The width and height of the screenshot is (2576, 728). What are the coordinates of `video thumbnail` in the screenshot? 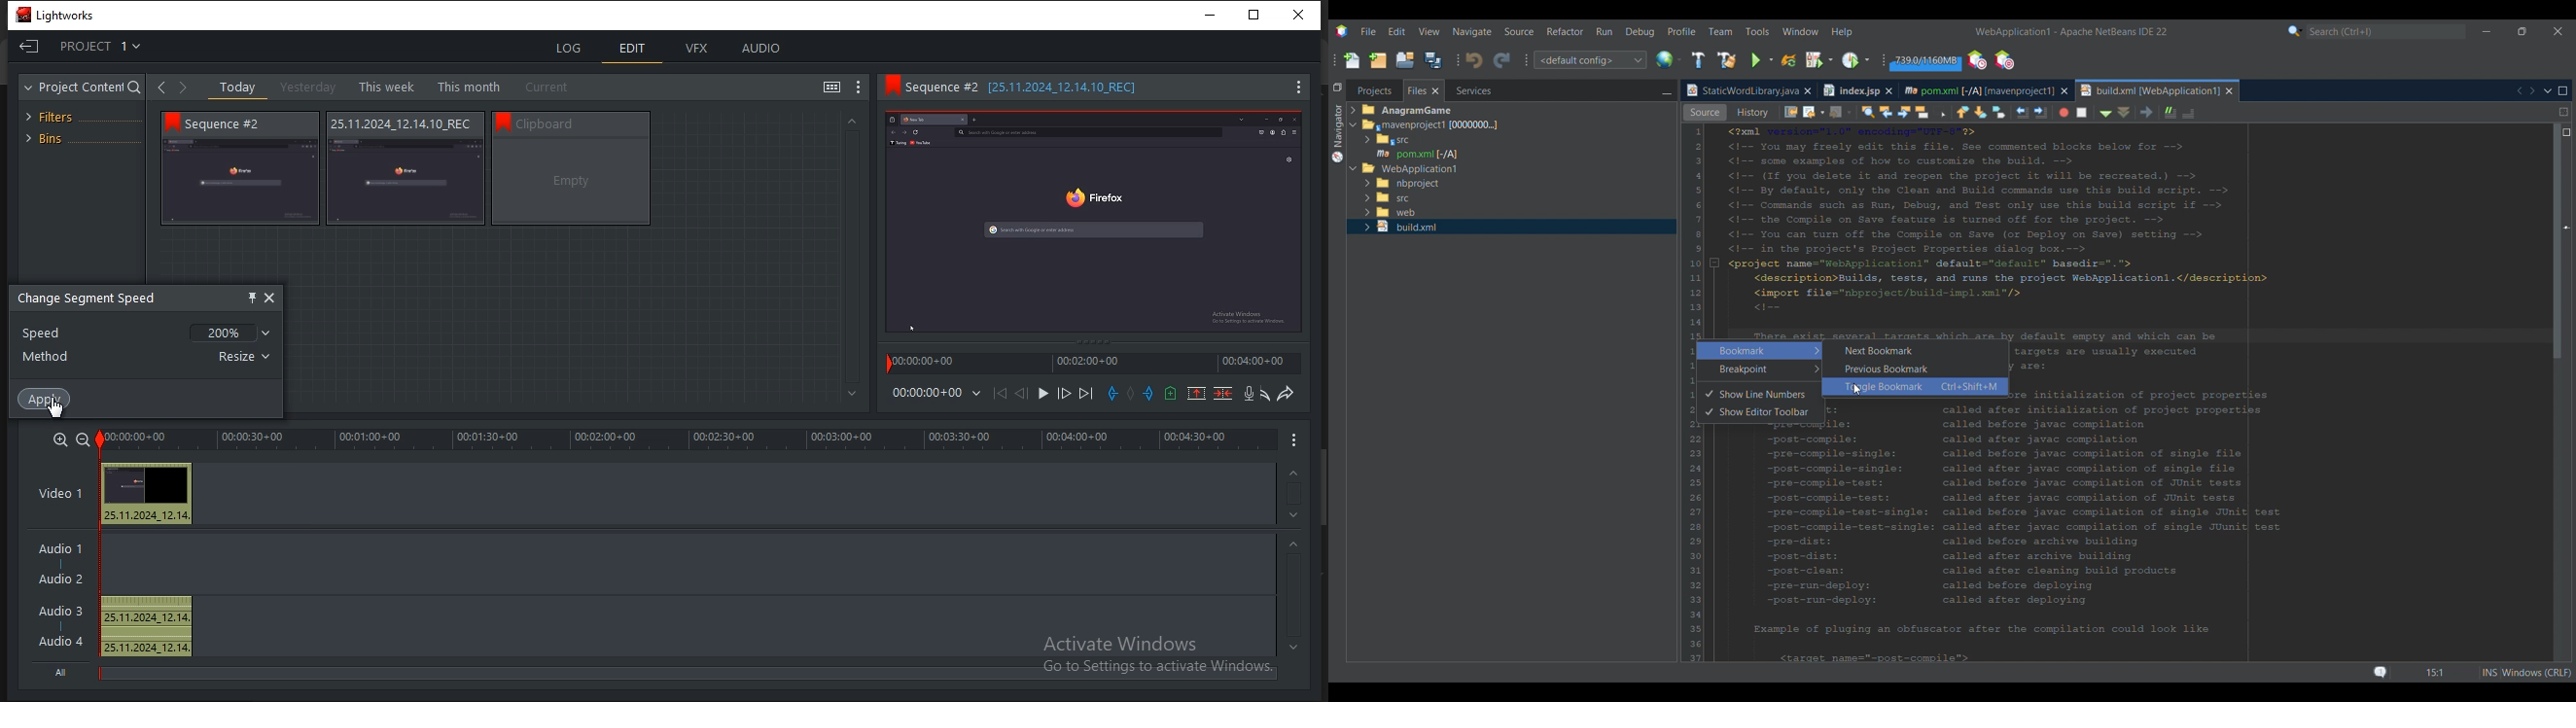 It's located at (571, 181).